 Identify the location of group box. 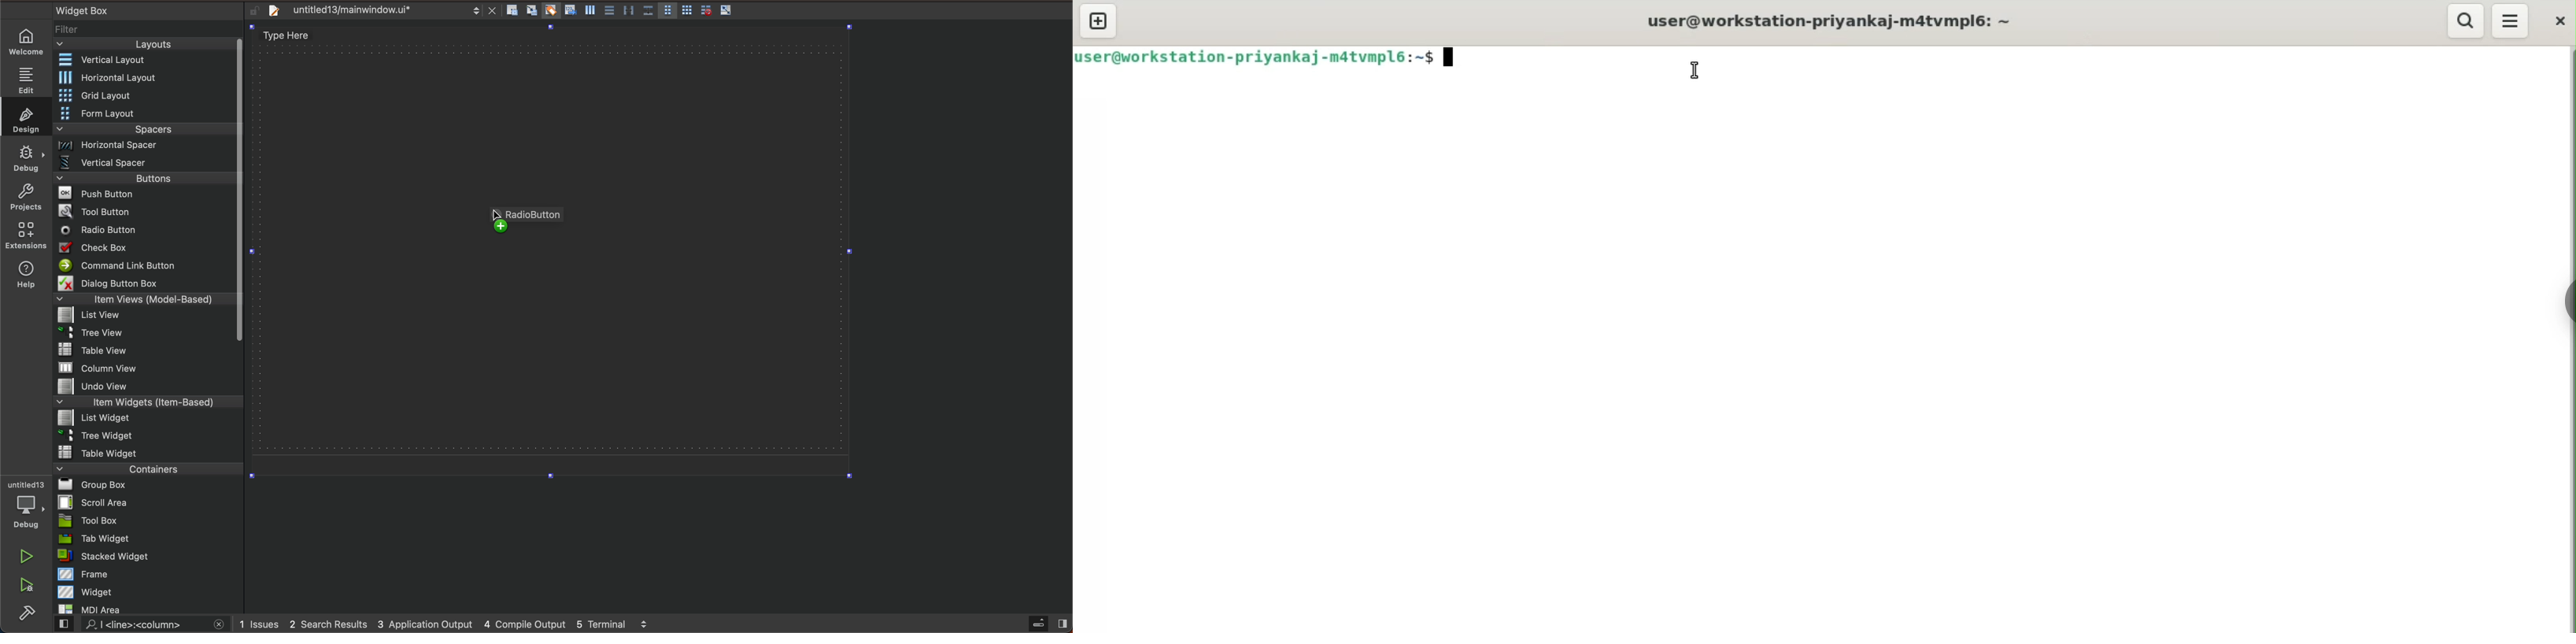
(149, 484).